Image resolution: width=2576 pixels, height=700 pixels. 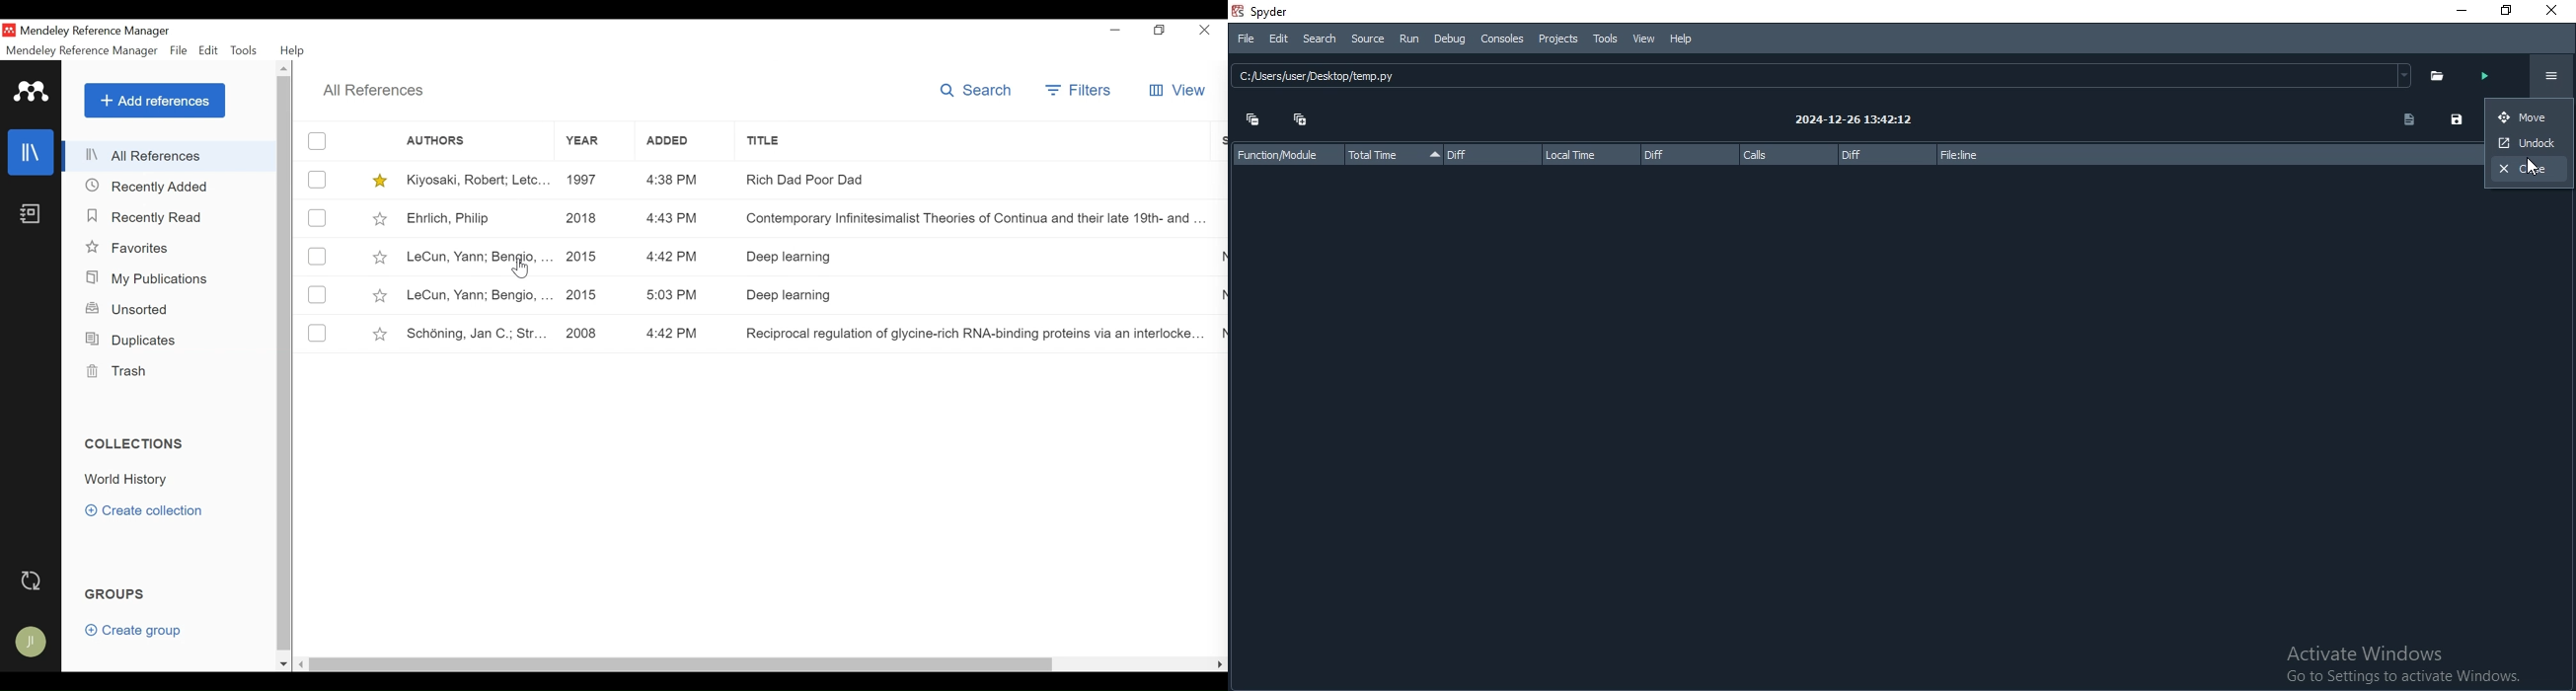 I want to click on Avatar, so click(x=32, y=643).